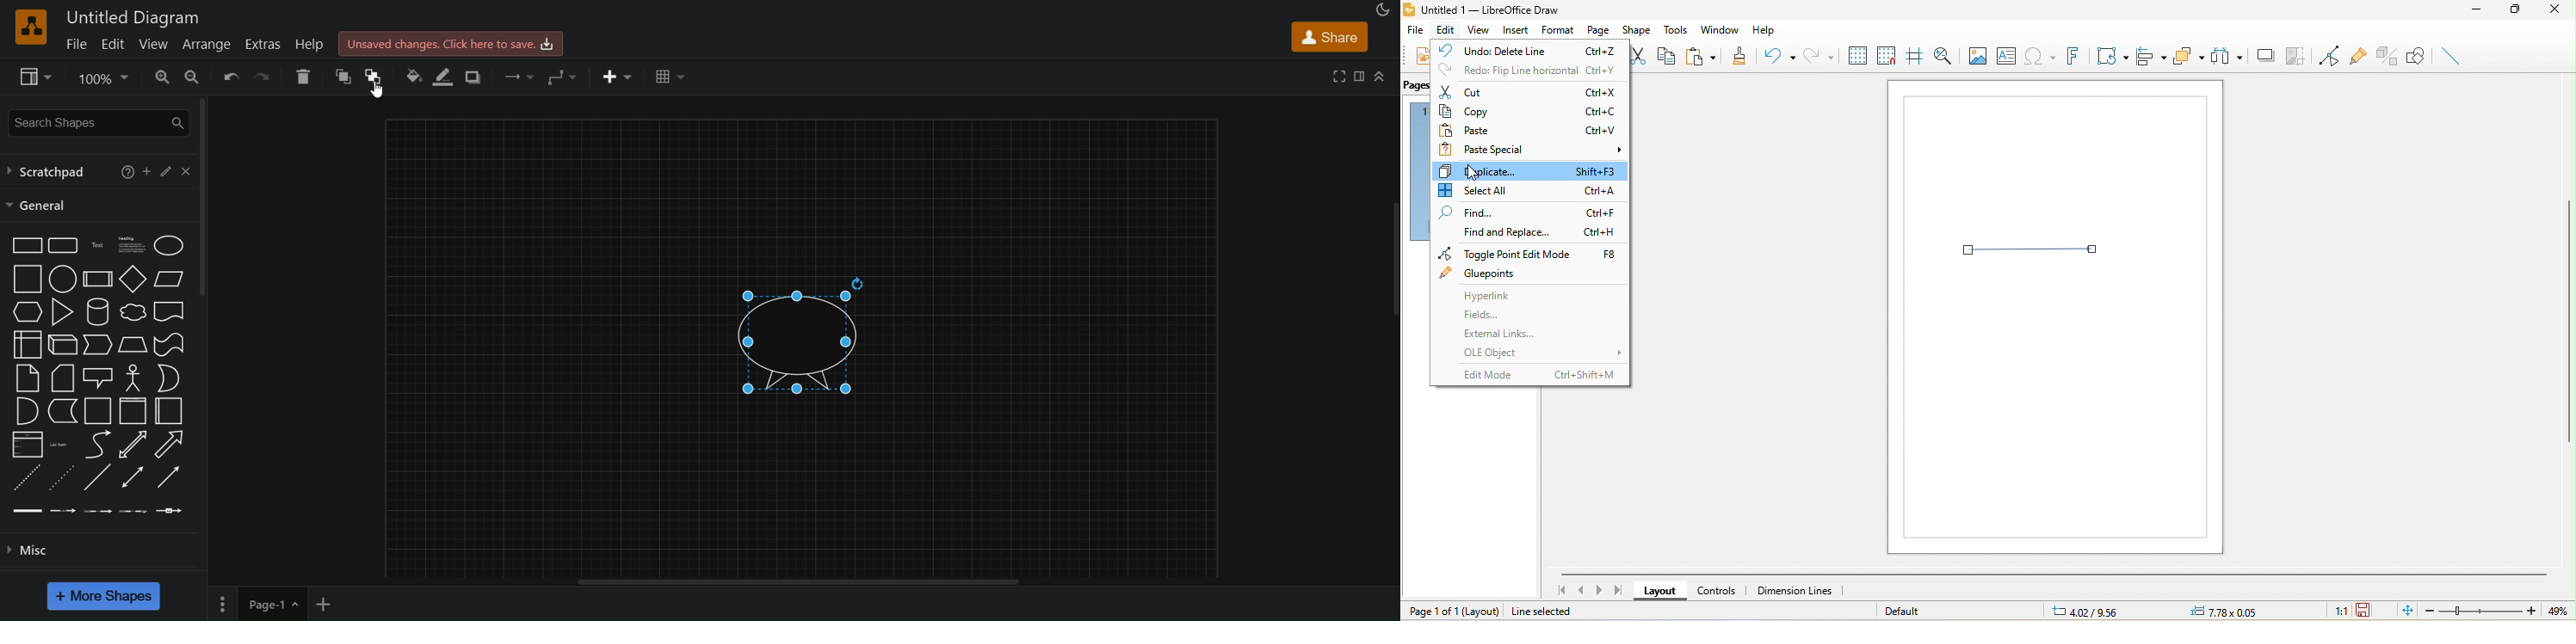 The height and width of the screenshot is (644, 2576). Describe the element at coordinates (1531, 188) in the screenshot. I see `select all` at that location.